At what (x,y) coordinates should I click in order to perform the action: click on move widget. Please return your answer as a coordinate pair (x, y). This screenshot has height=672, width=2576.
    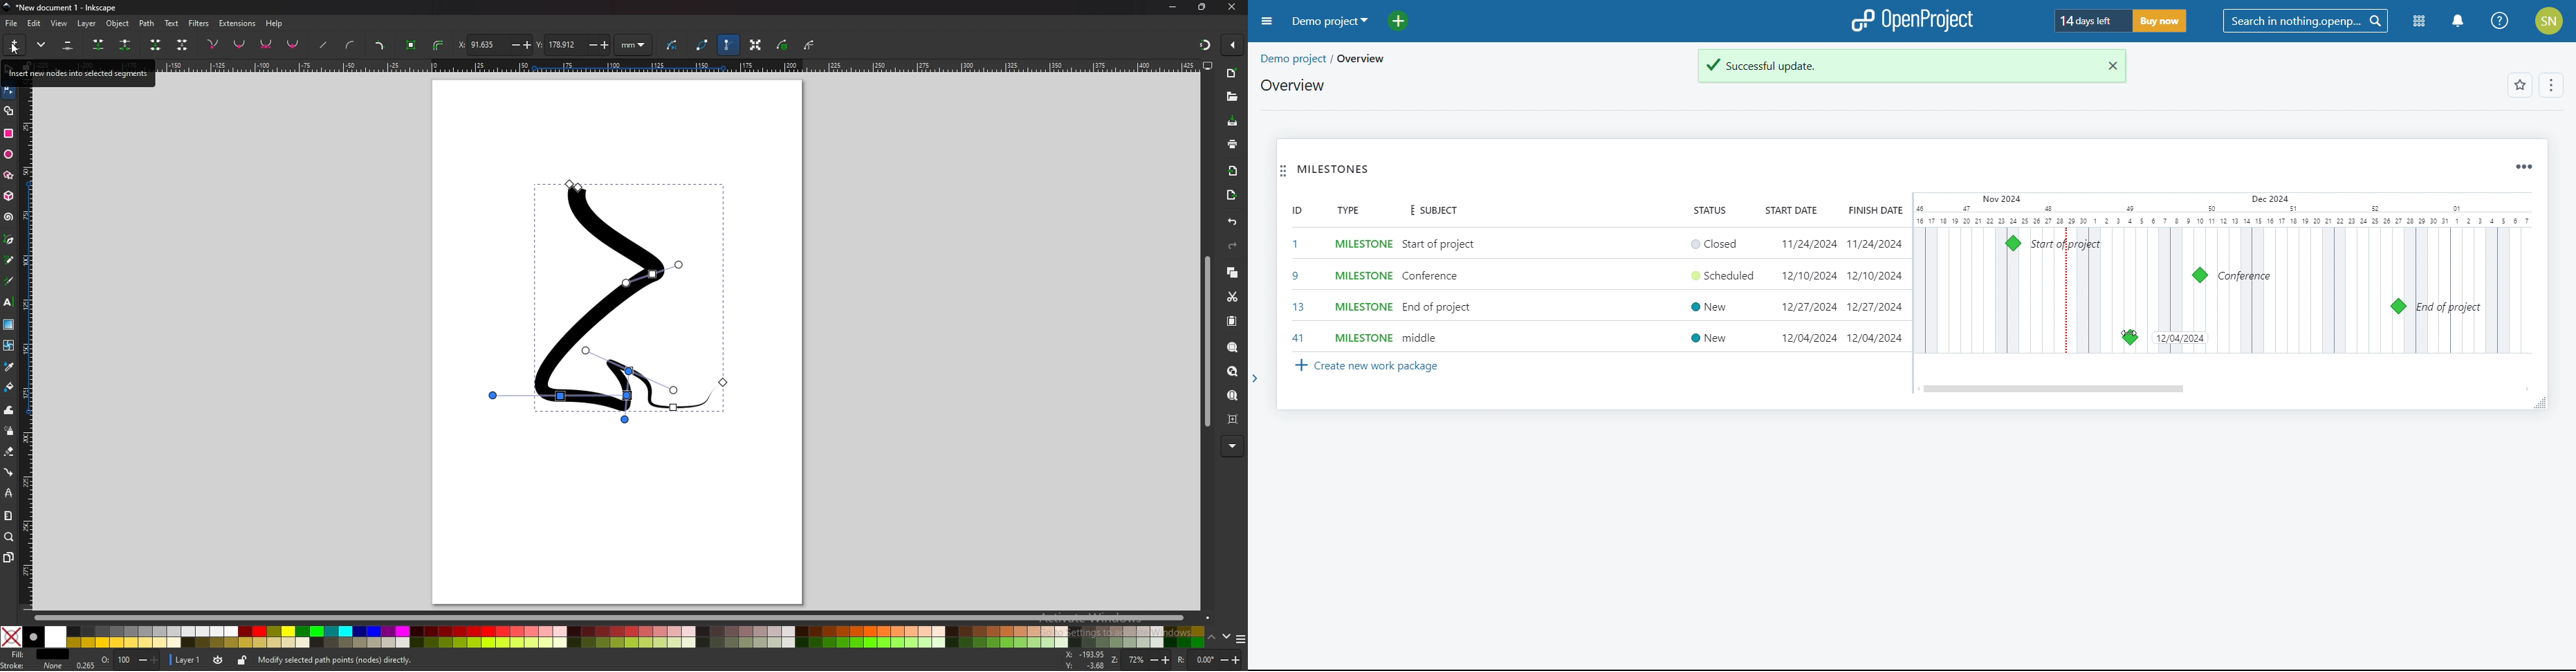
    Looking at the image, I should click on (1283, 170).